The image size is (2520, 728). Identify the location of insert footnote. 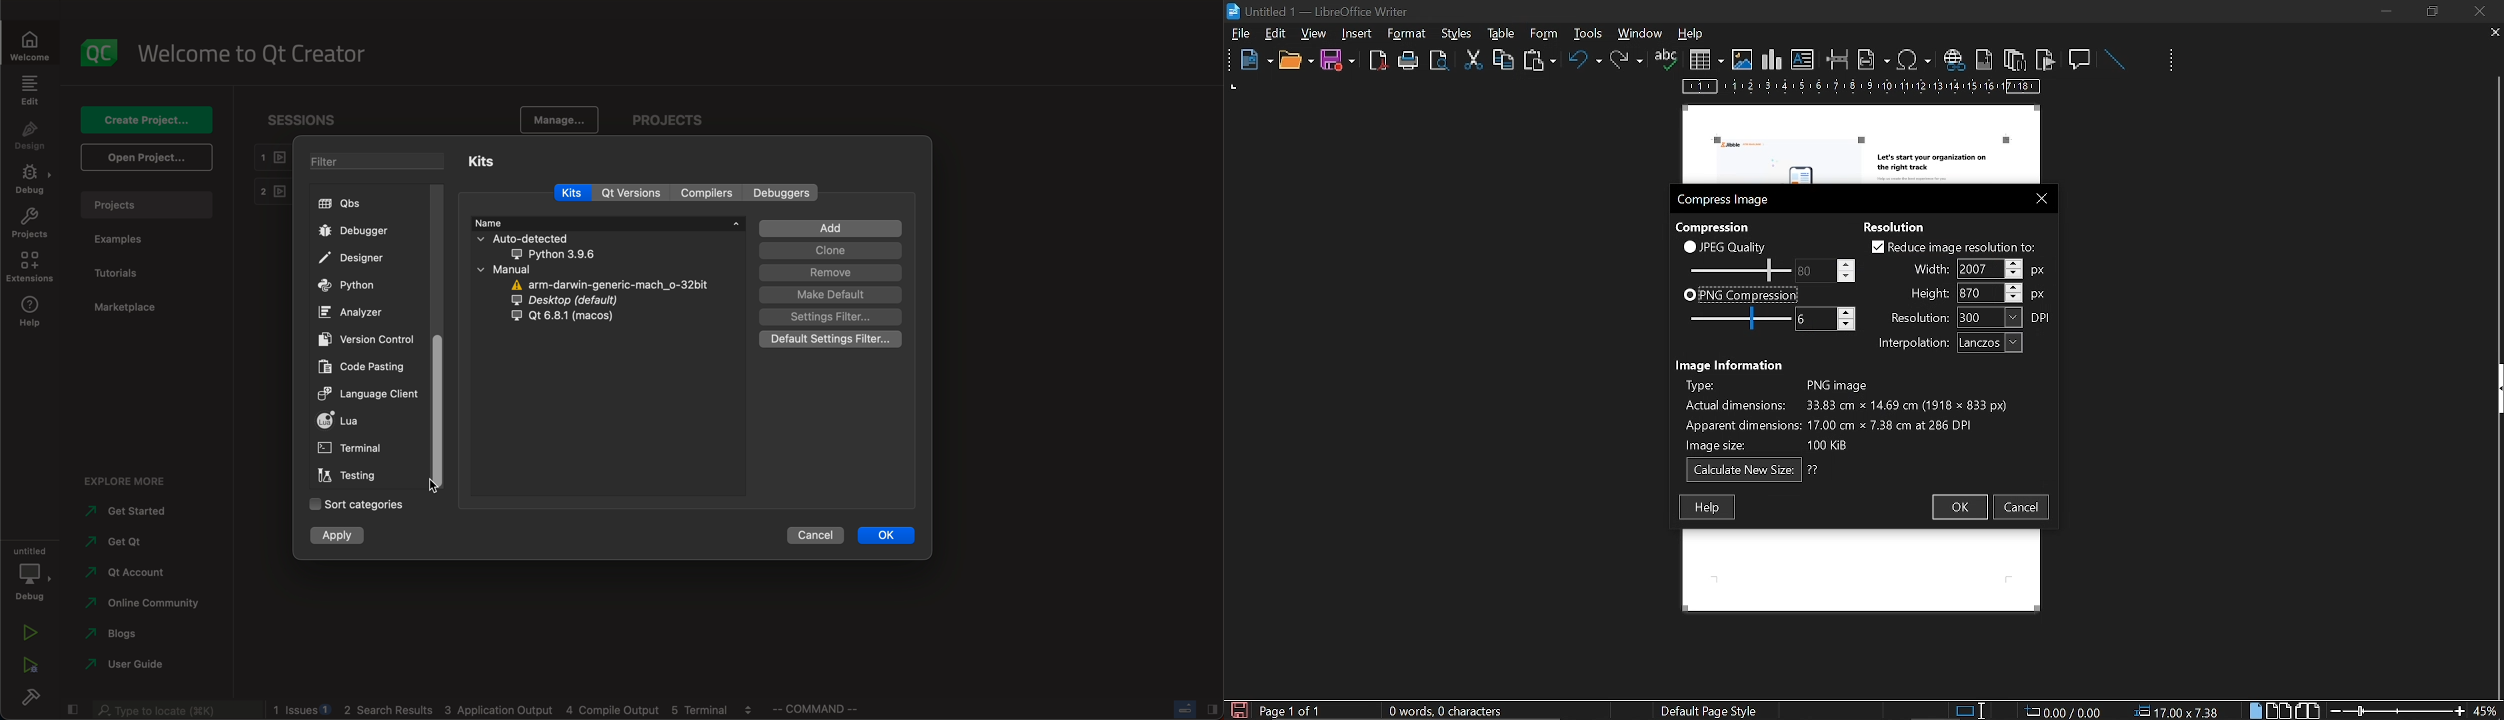
(1982, 59).